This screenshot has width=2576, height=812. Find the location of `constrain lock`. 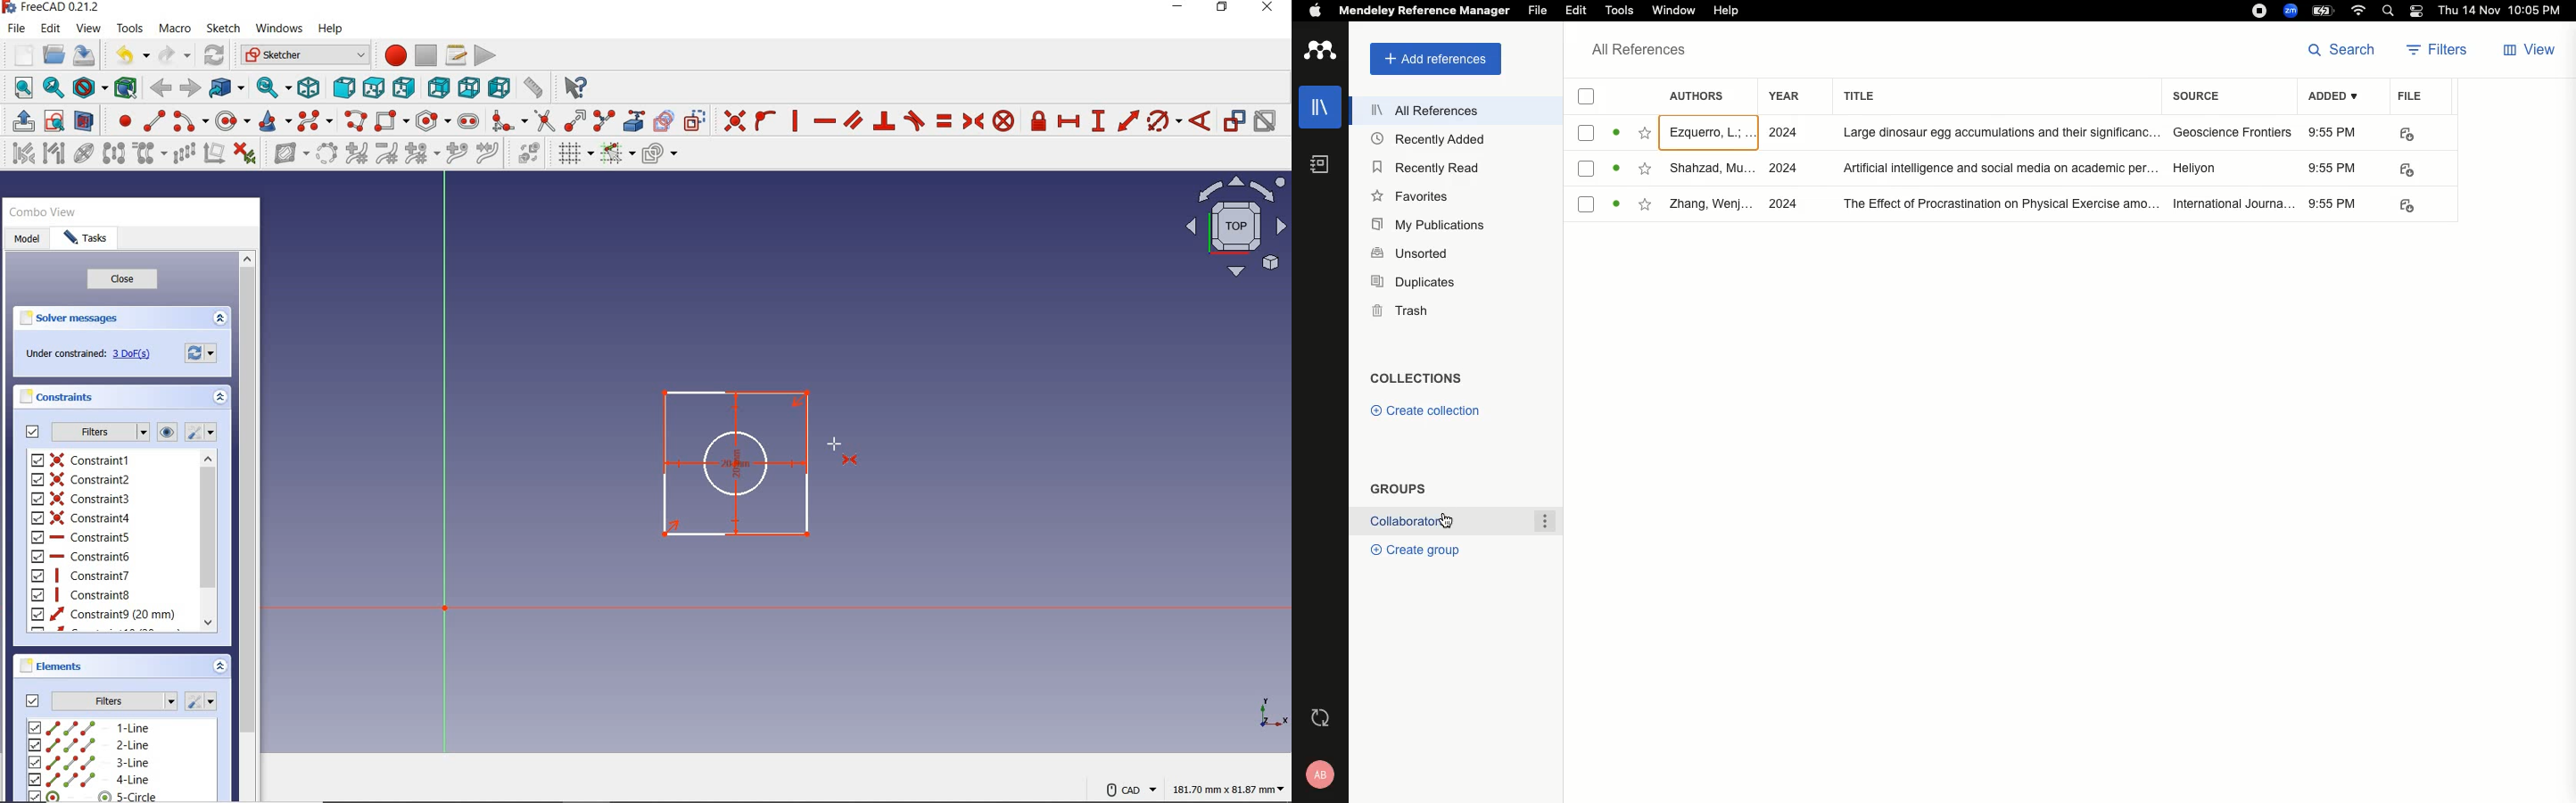

constrain lock is located at coordinates (1038, 121).